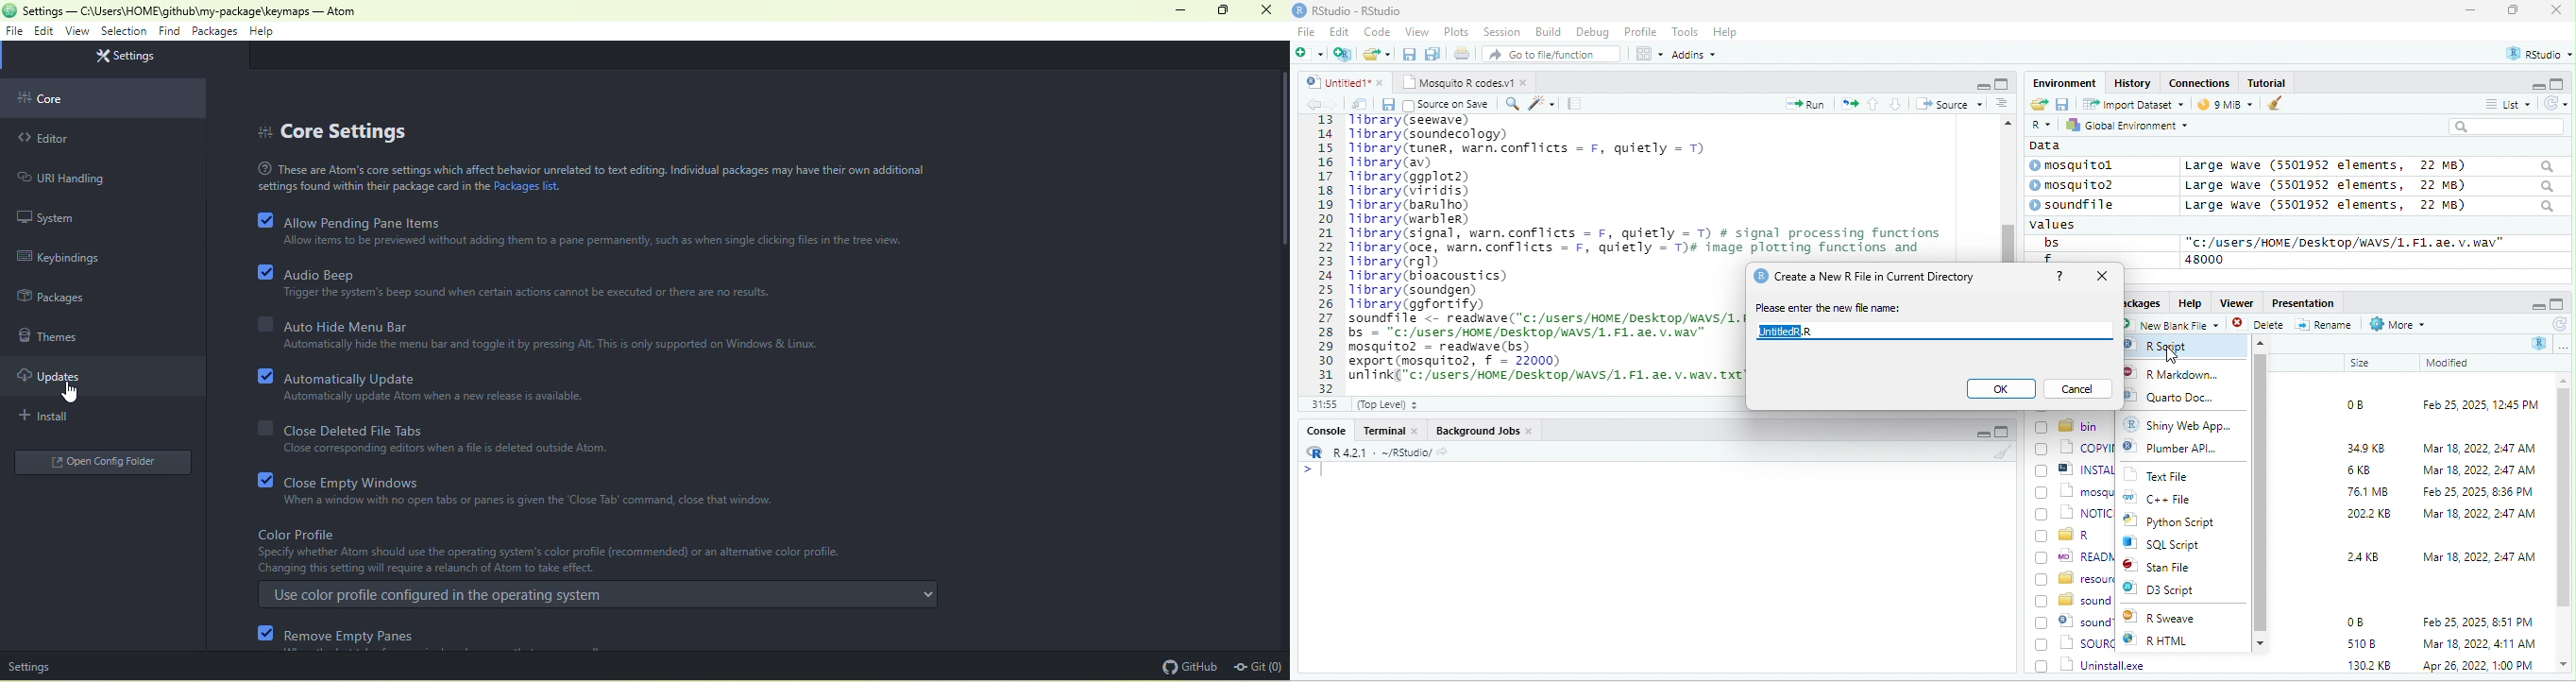 Image resolution: width=2576 pixels, height=700 pixels. I want to click on scroll bar, so click(2008, 188).